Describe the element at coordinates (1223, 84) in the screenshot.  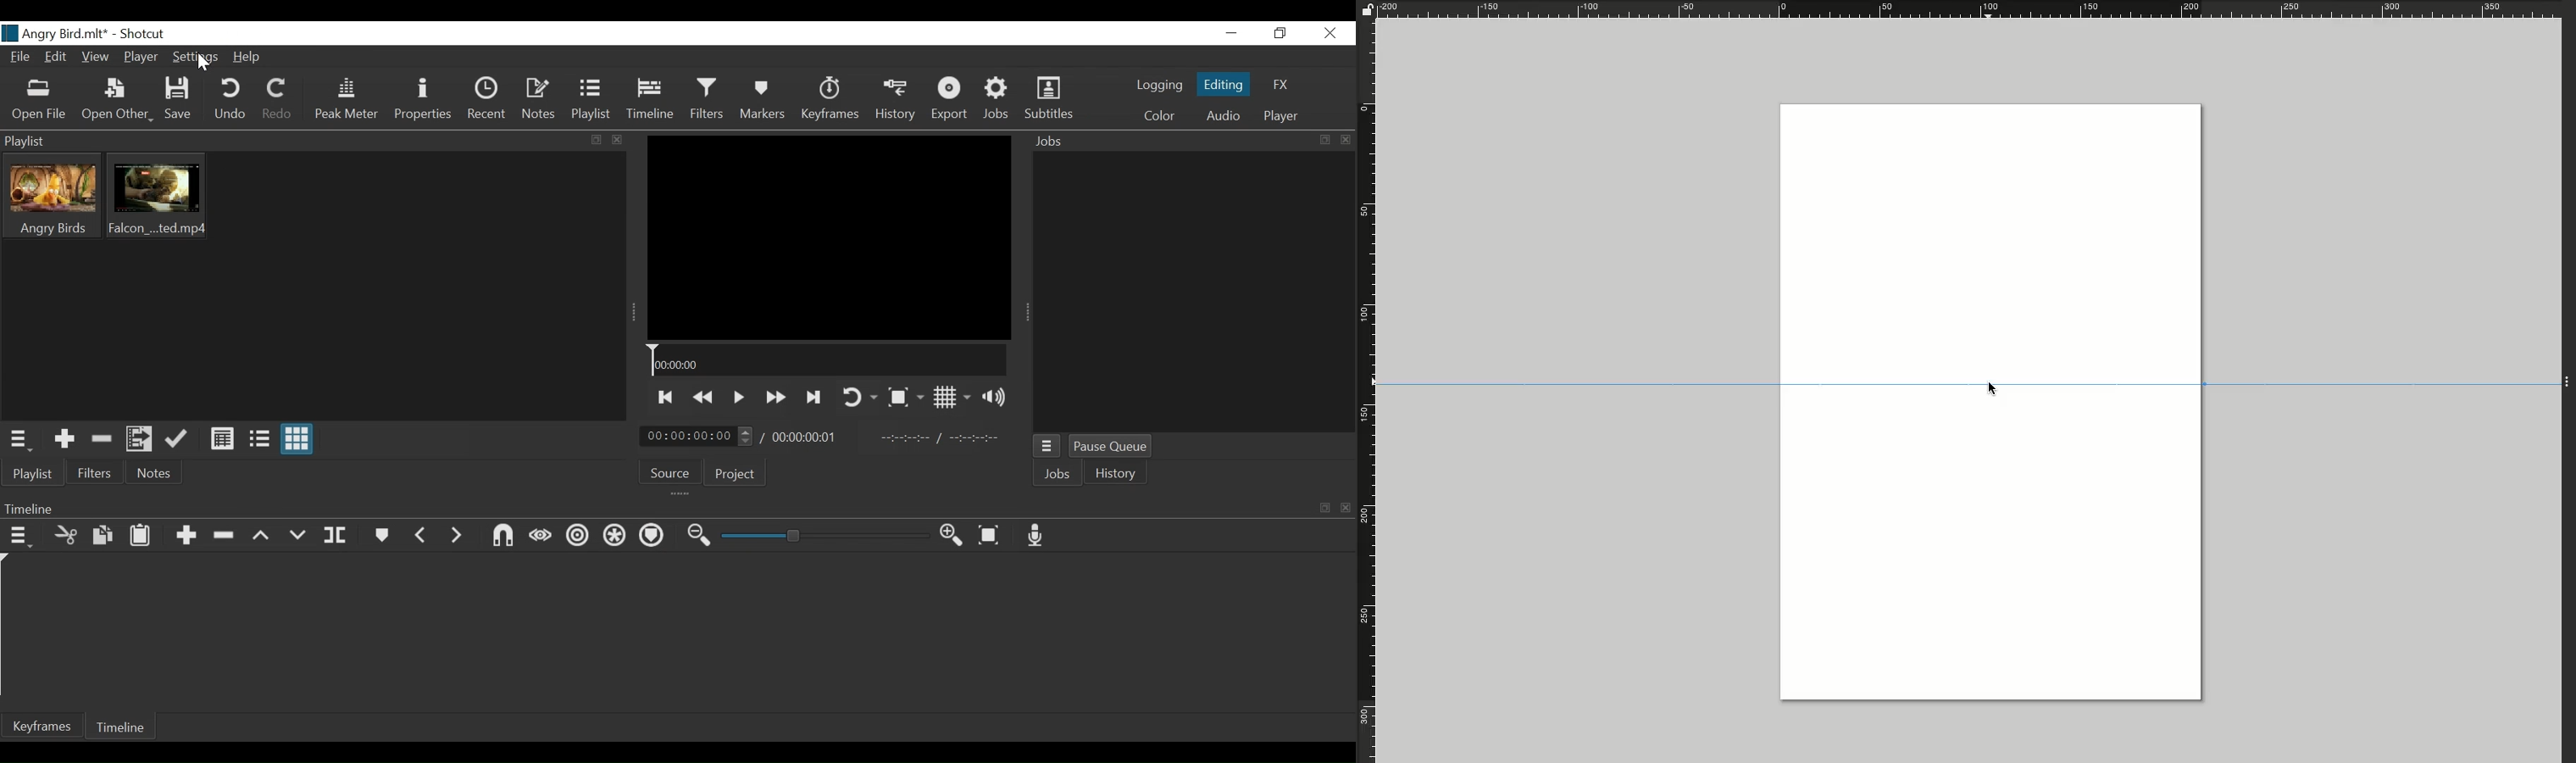
I see `Editing` at that location.